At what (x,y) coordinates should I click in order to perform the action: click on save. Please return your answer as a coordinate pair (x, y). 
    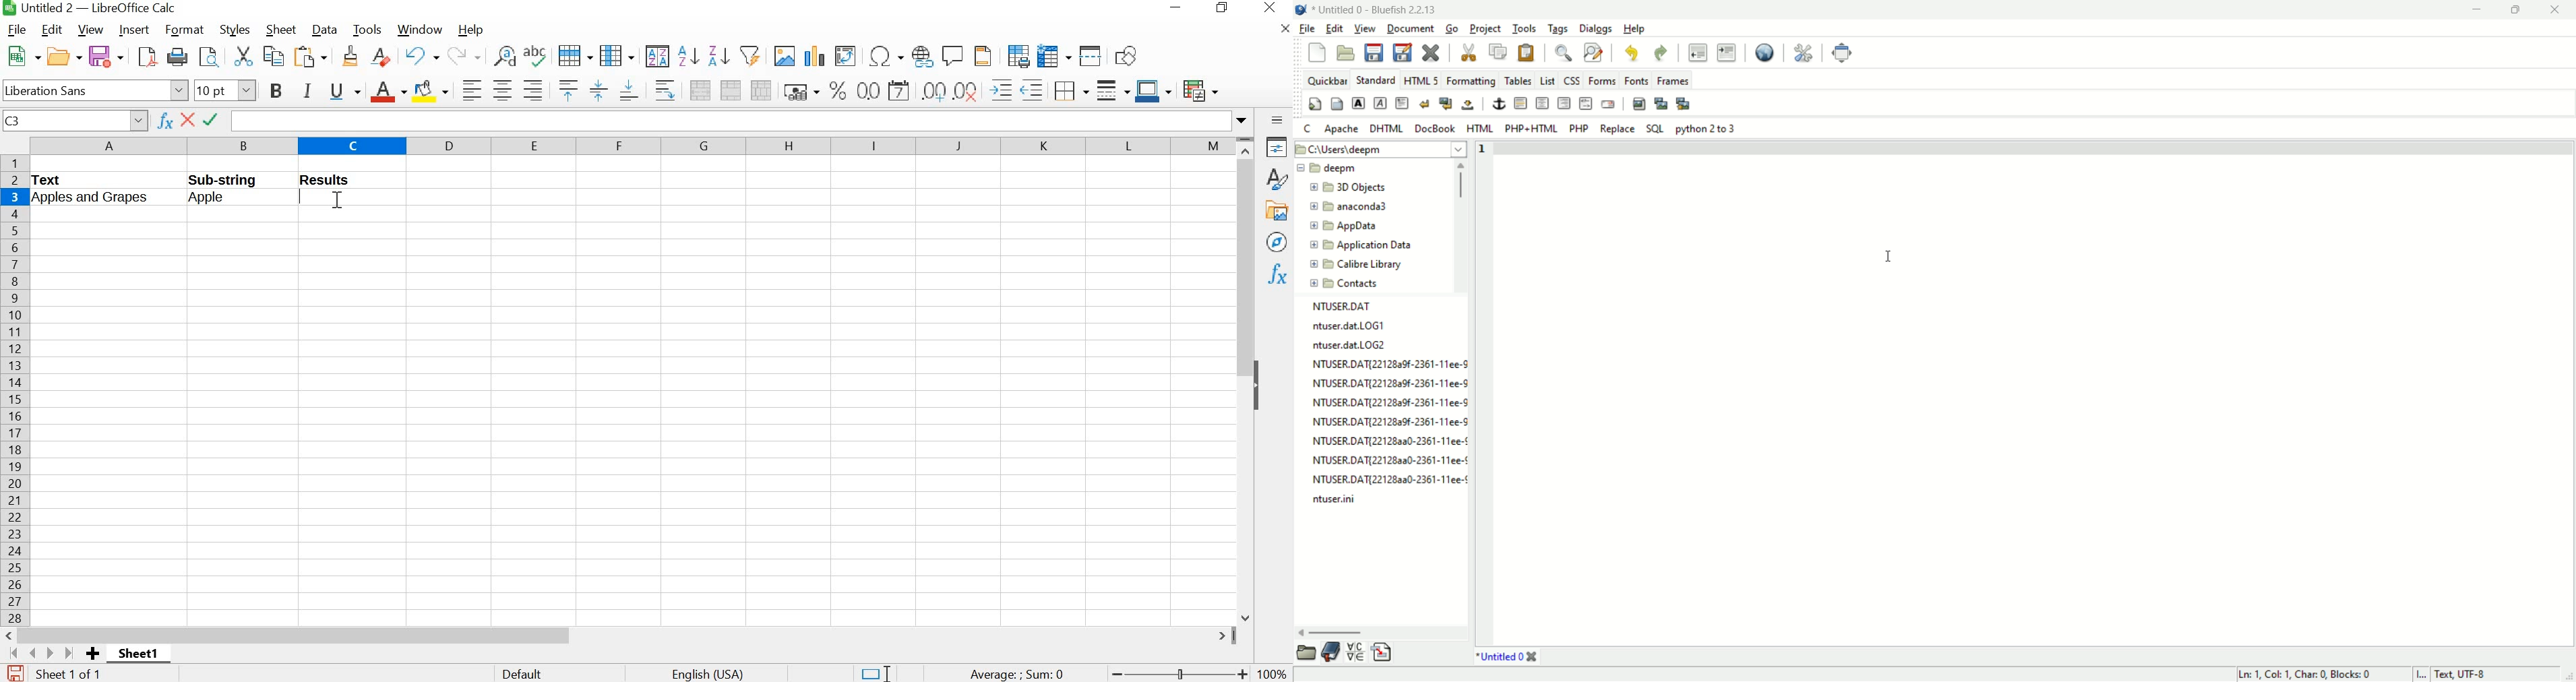
    Looking at the image, I should click on (107, 56).